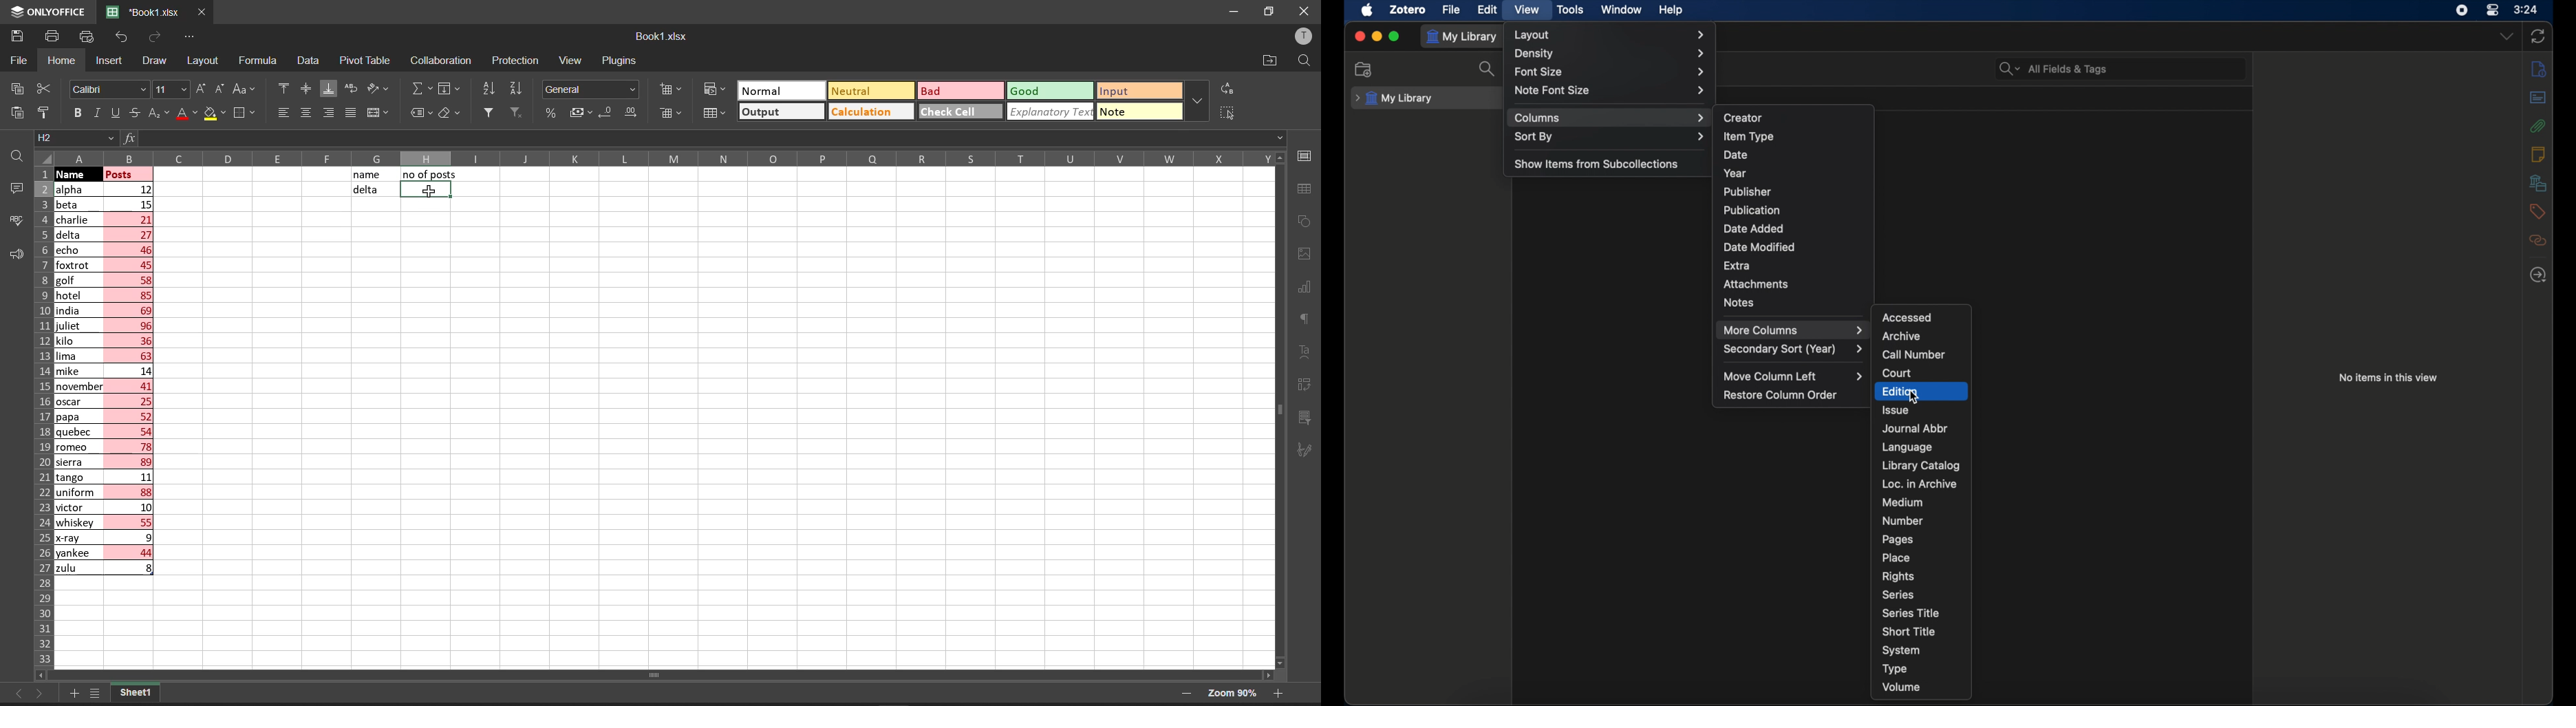  What do you see at coordinates (570, 61) in the screenshot?
I see `view` at bounding box center [570, 61].